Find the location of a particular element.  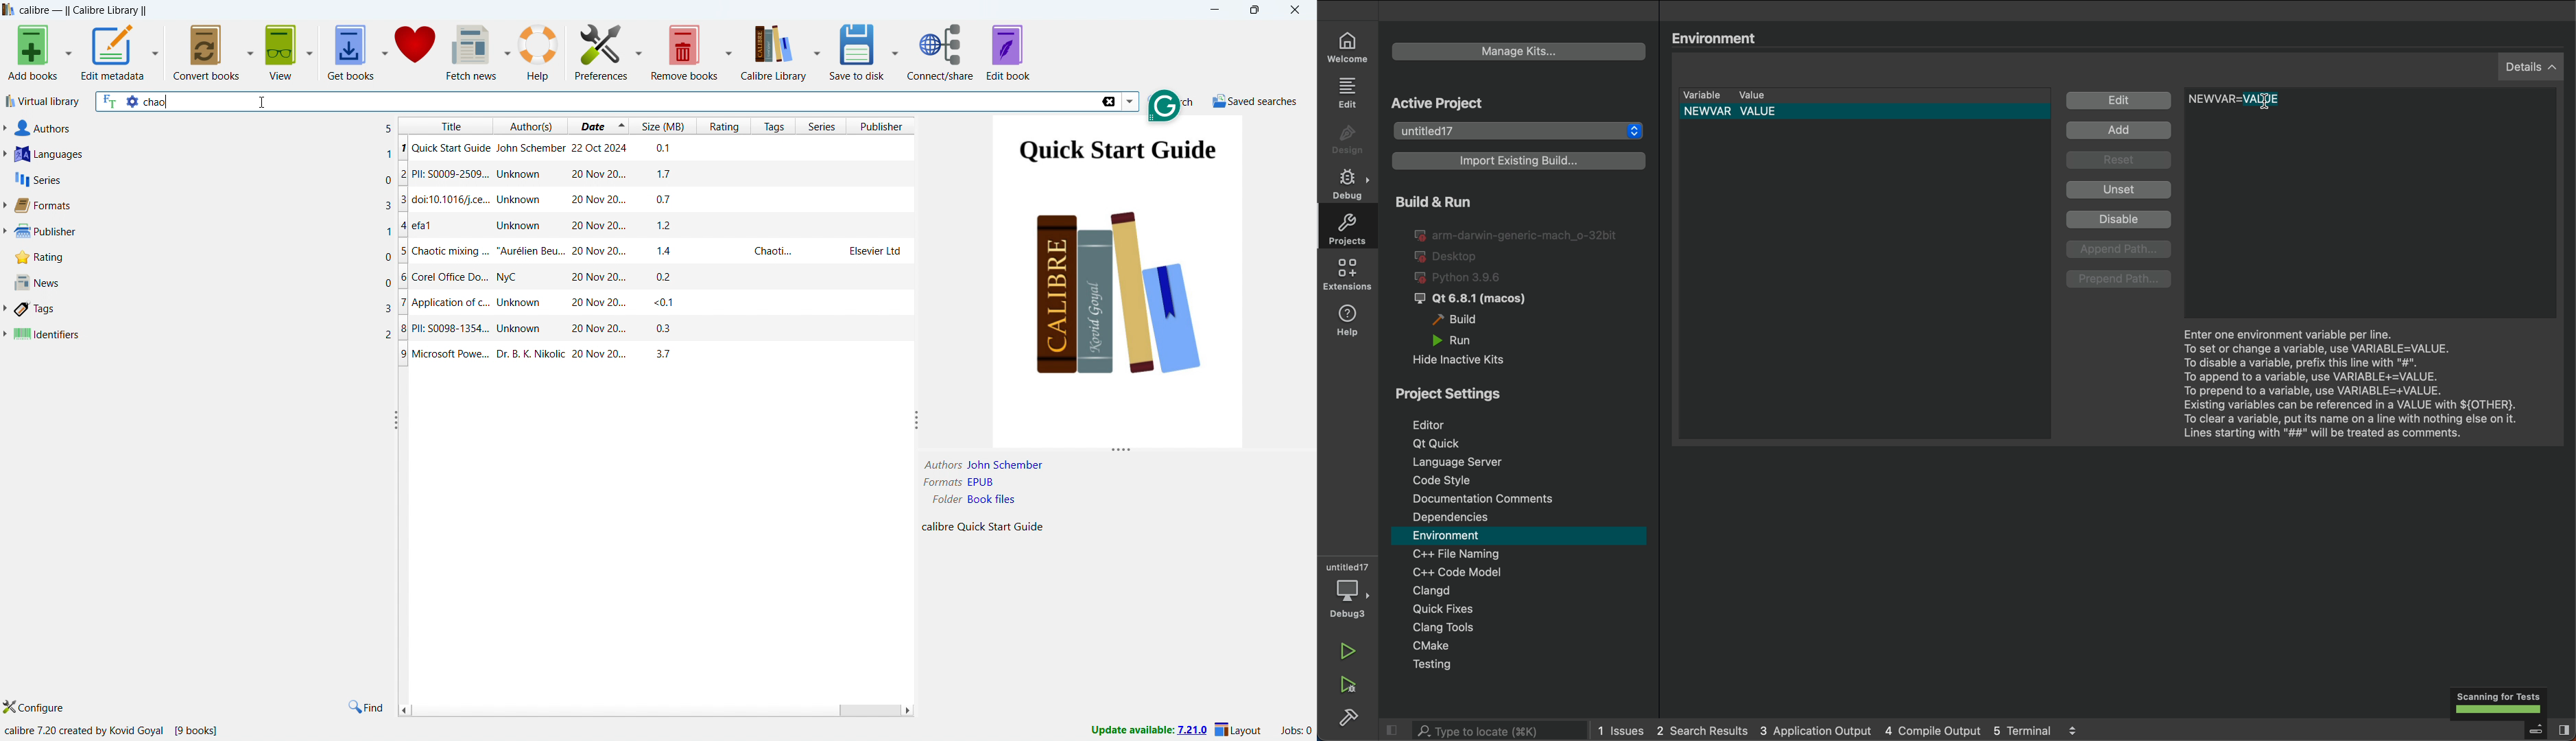

Folder is located at coordinates (938, 502).